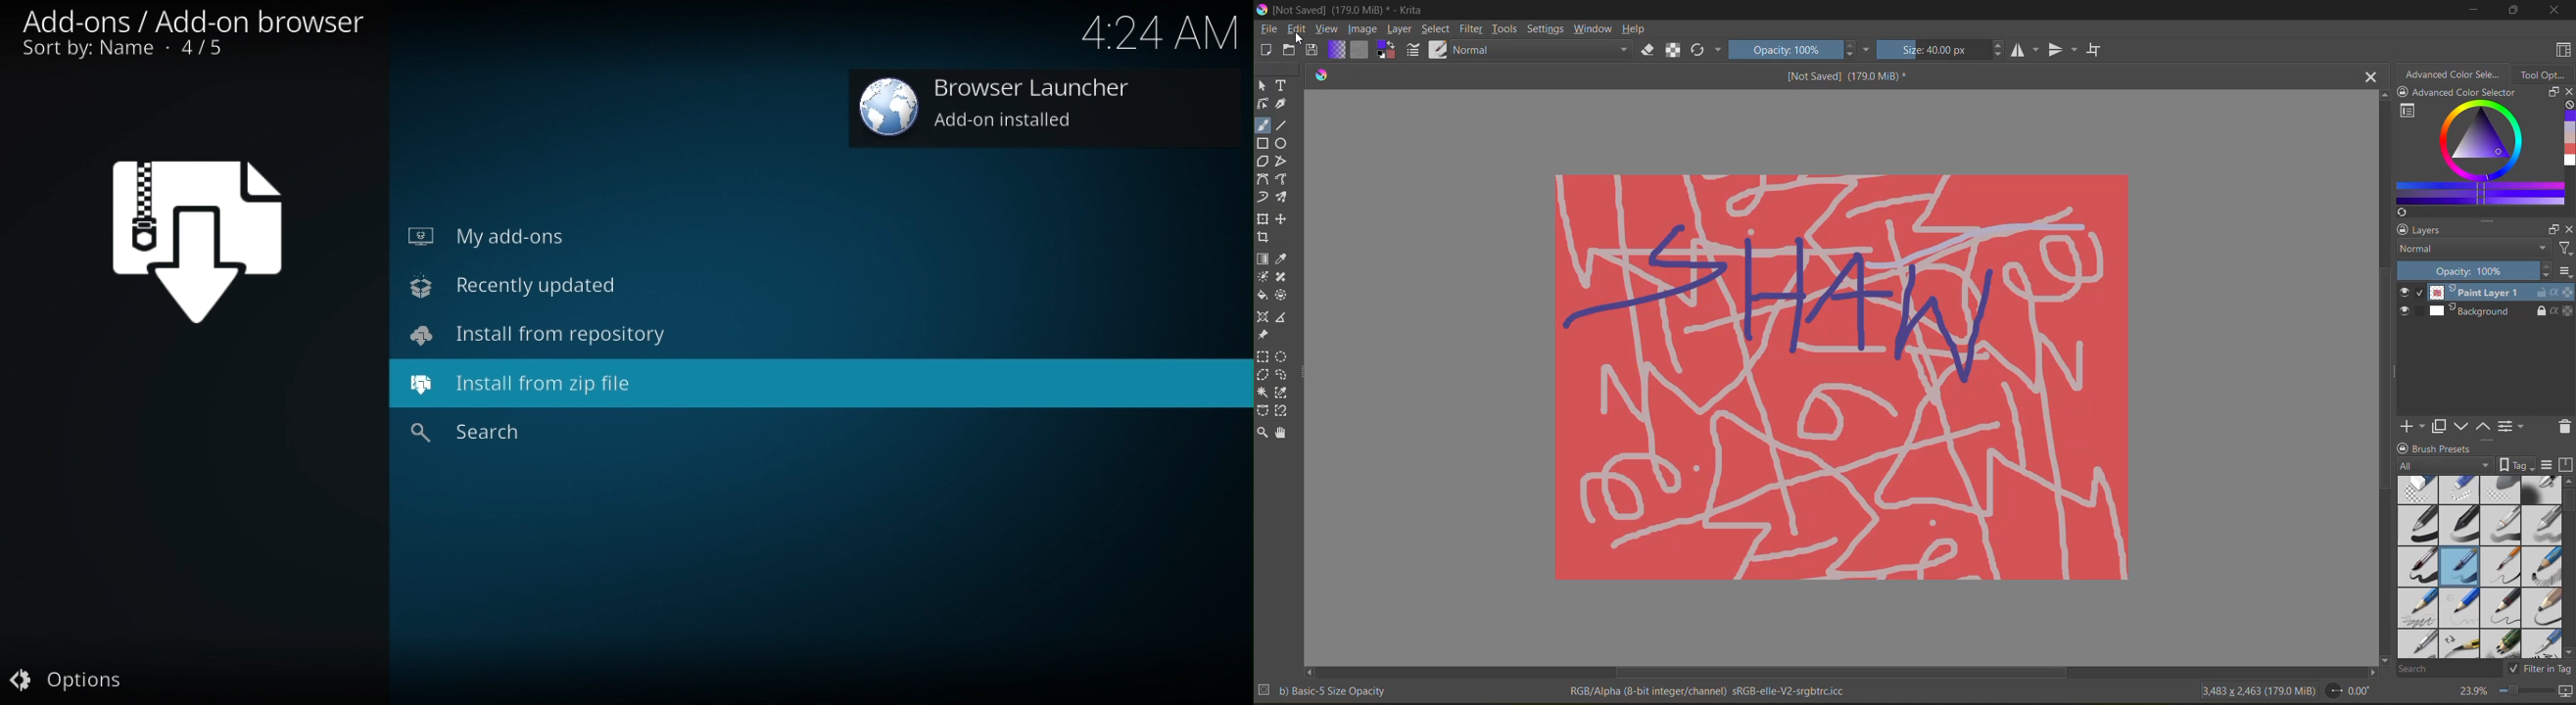  What do you see at coordinates (2551, 92) in the screenshot?
I see `float docker` at bounding box center [2551, 92].